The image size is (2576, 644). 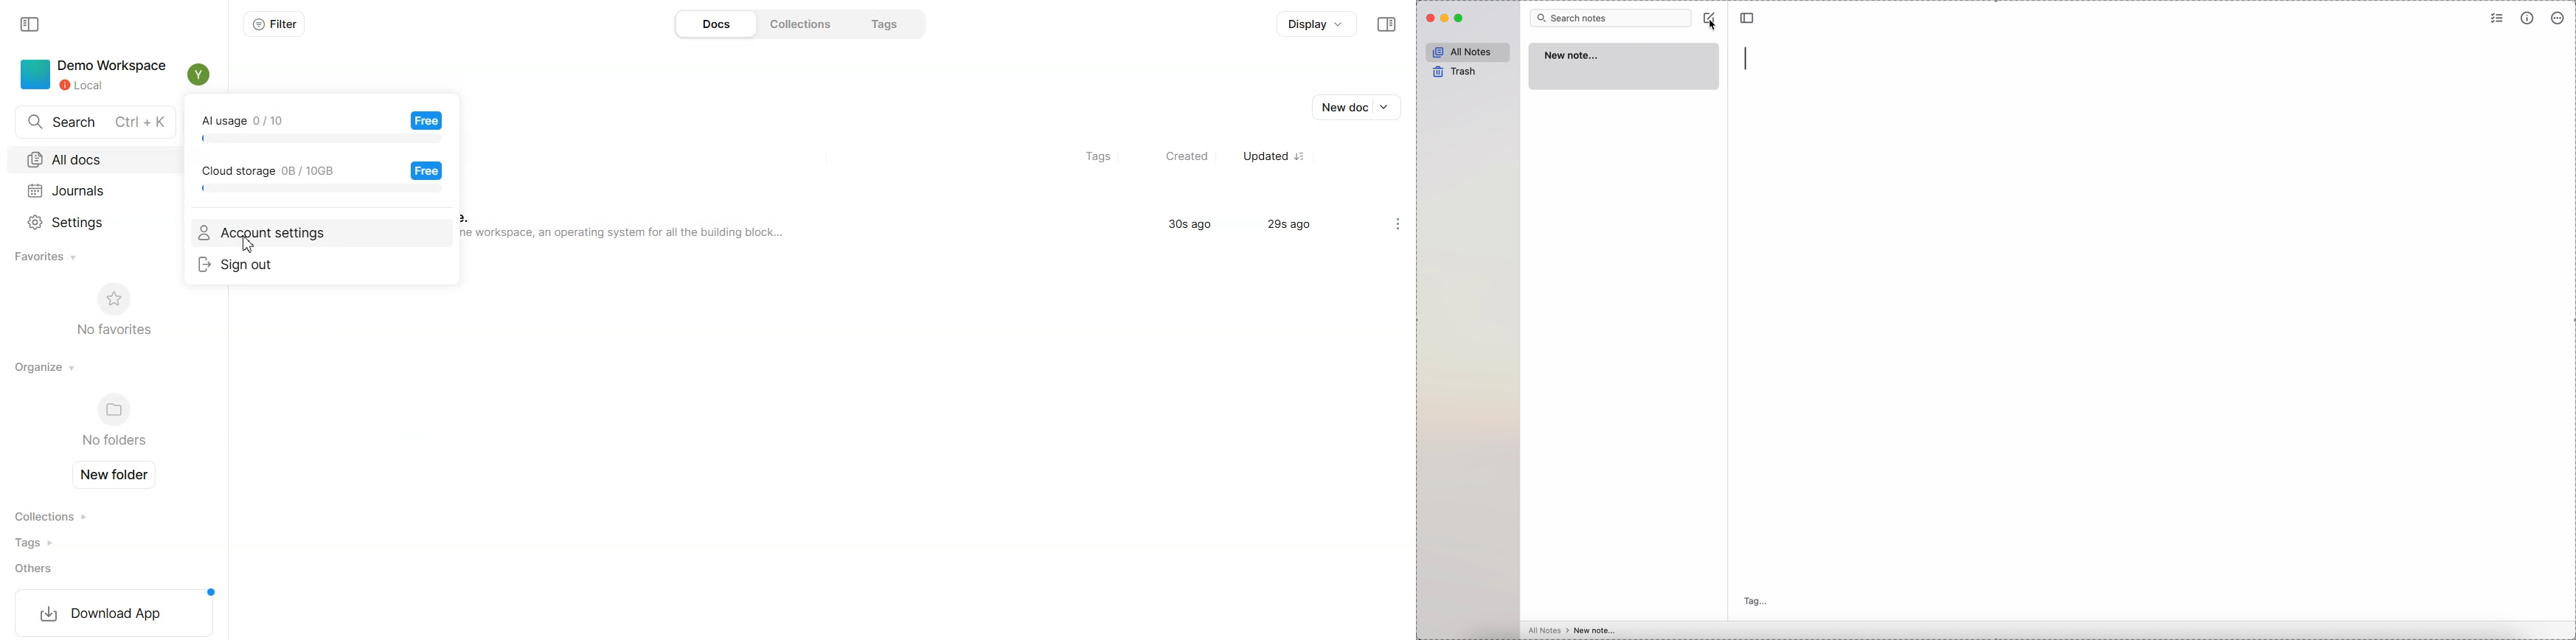 What do you see at coordinates (714, 24) in the screenshot?
I see `Docs` at bounding box center [714, 24].